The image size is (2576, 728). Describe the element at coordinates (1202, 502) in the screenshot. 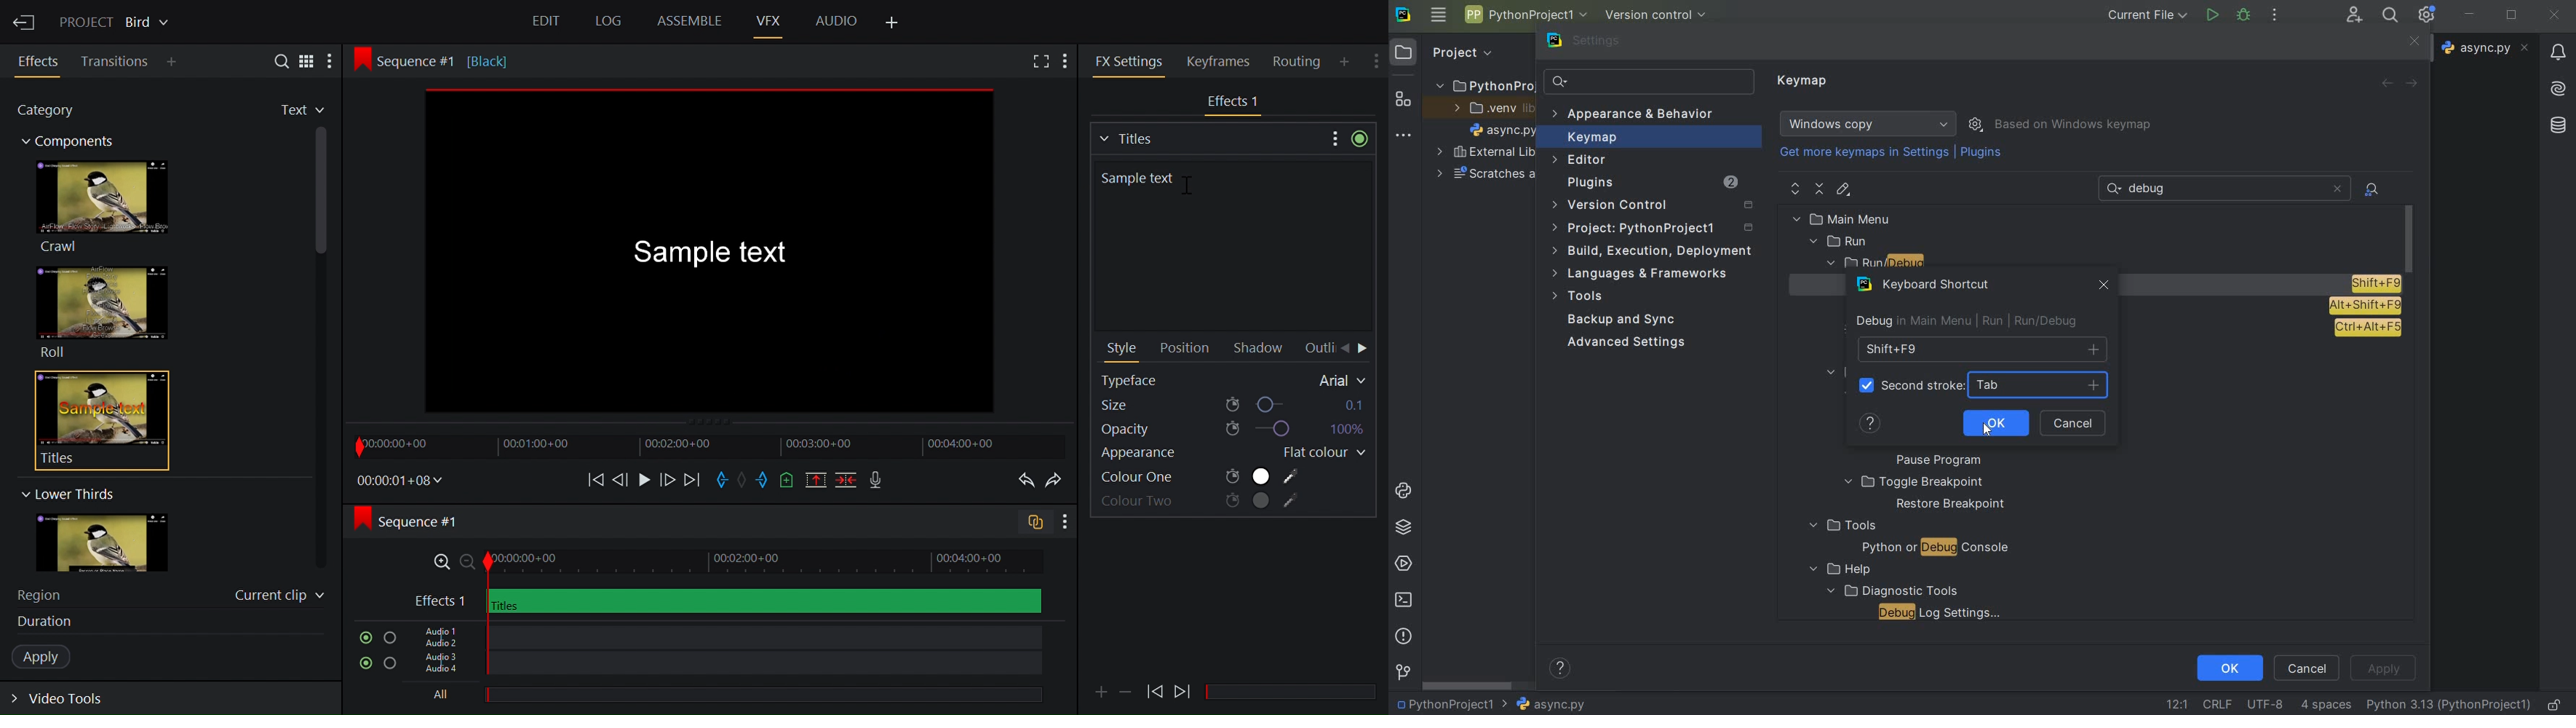

I see `Color two` at that location.